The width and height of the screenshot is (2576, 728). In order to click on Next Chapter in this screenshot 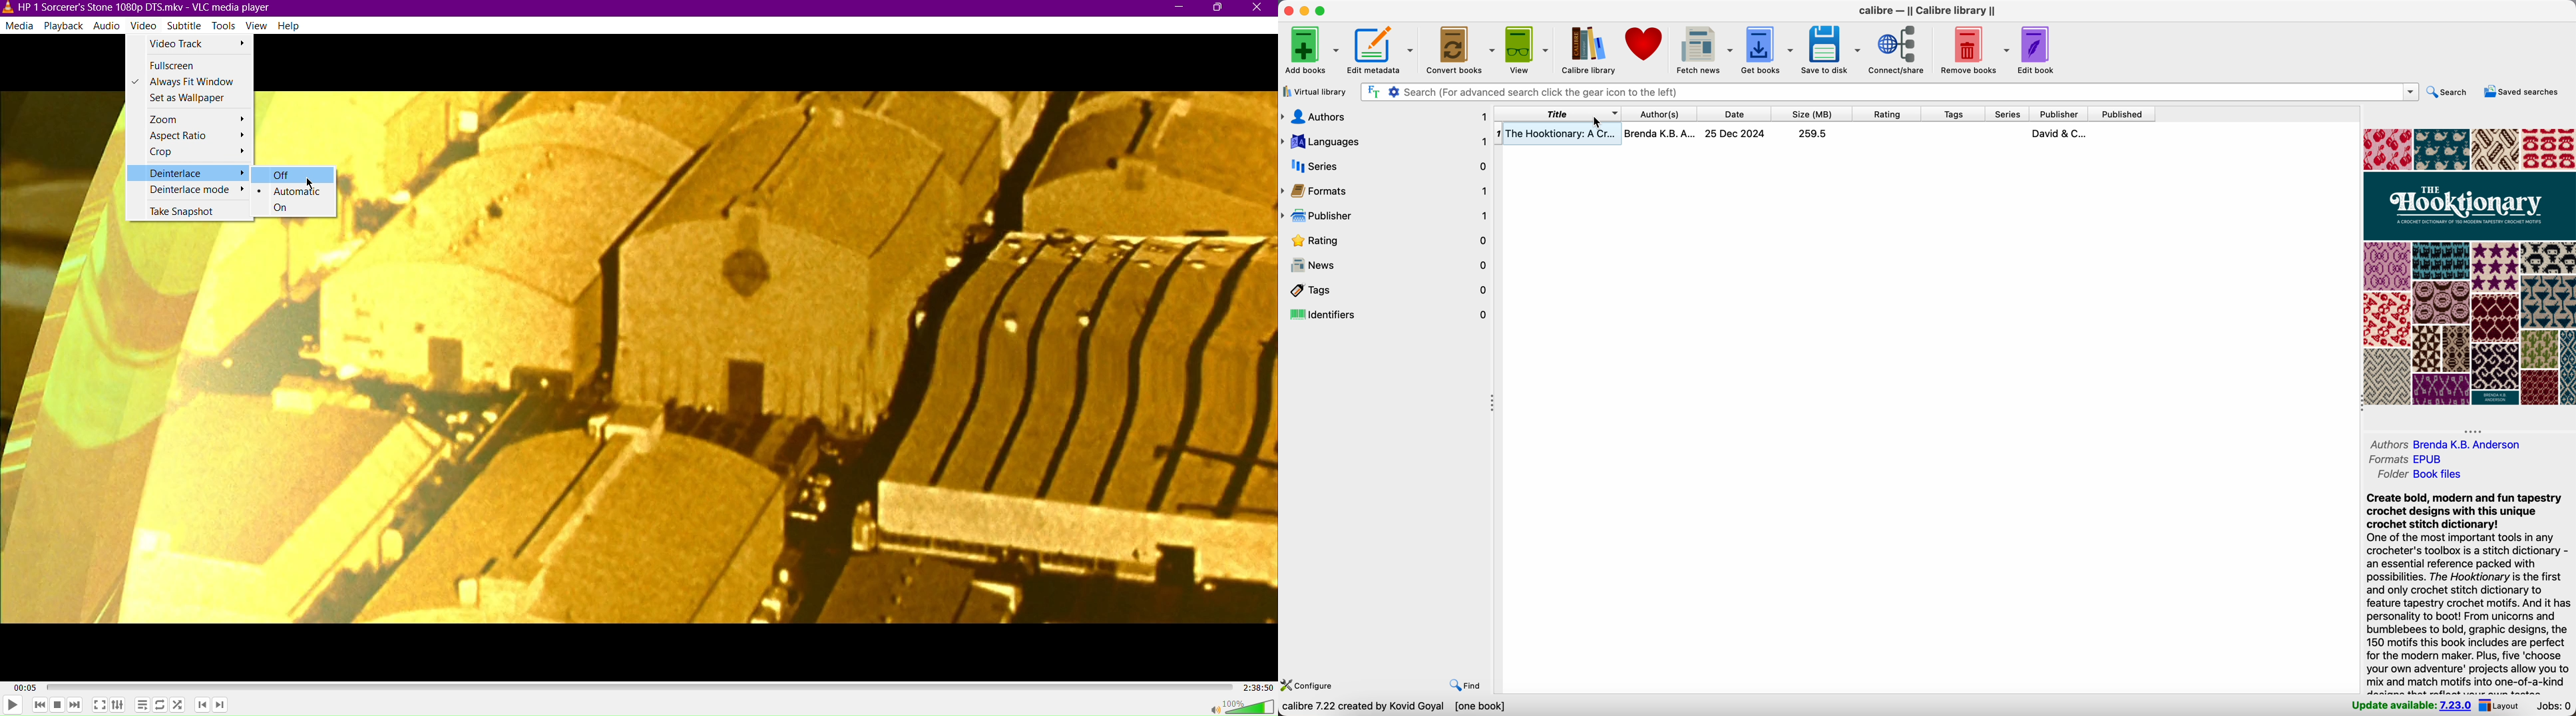, I will do `click(220, 705)`.